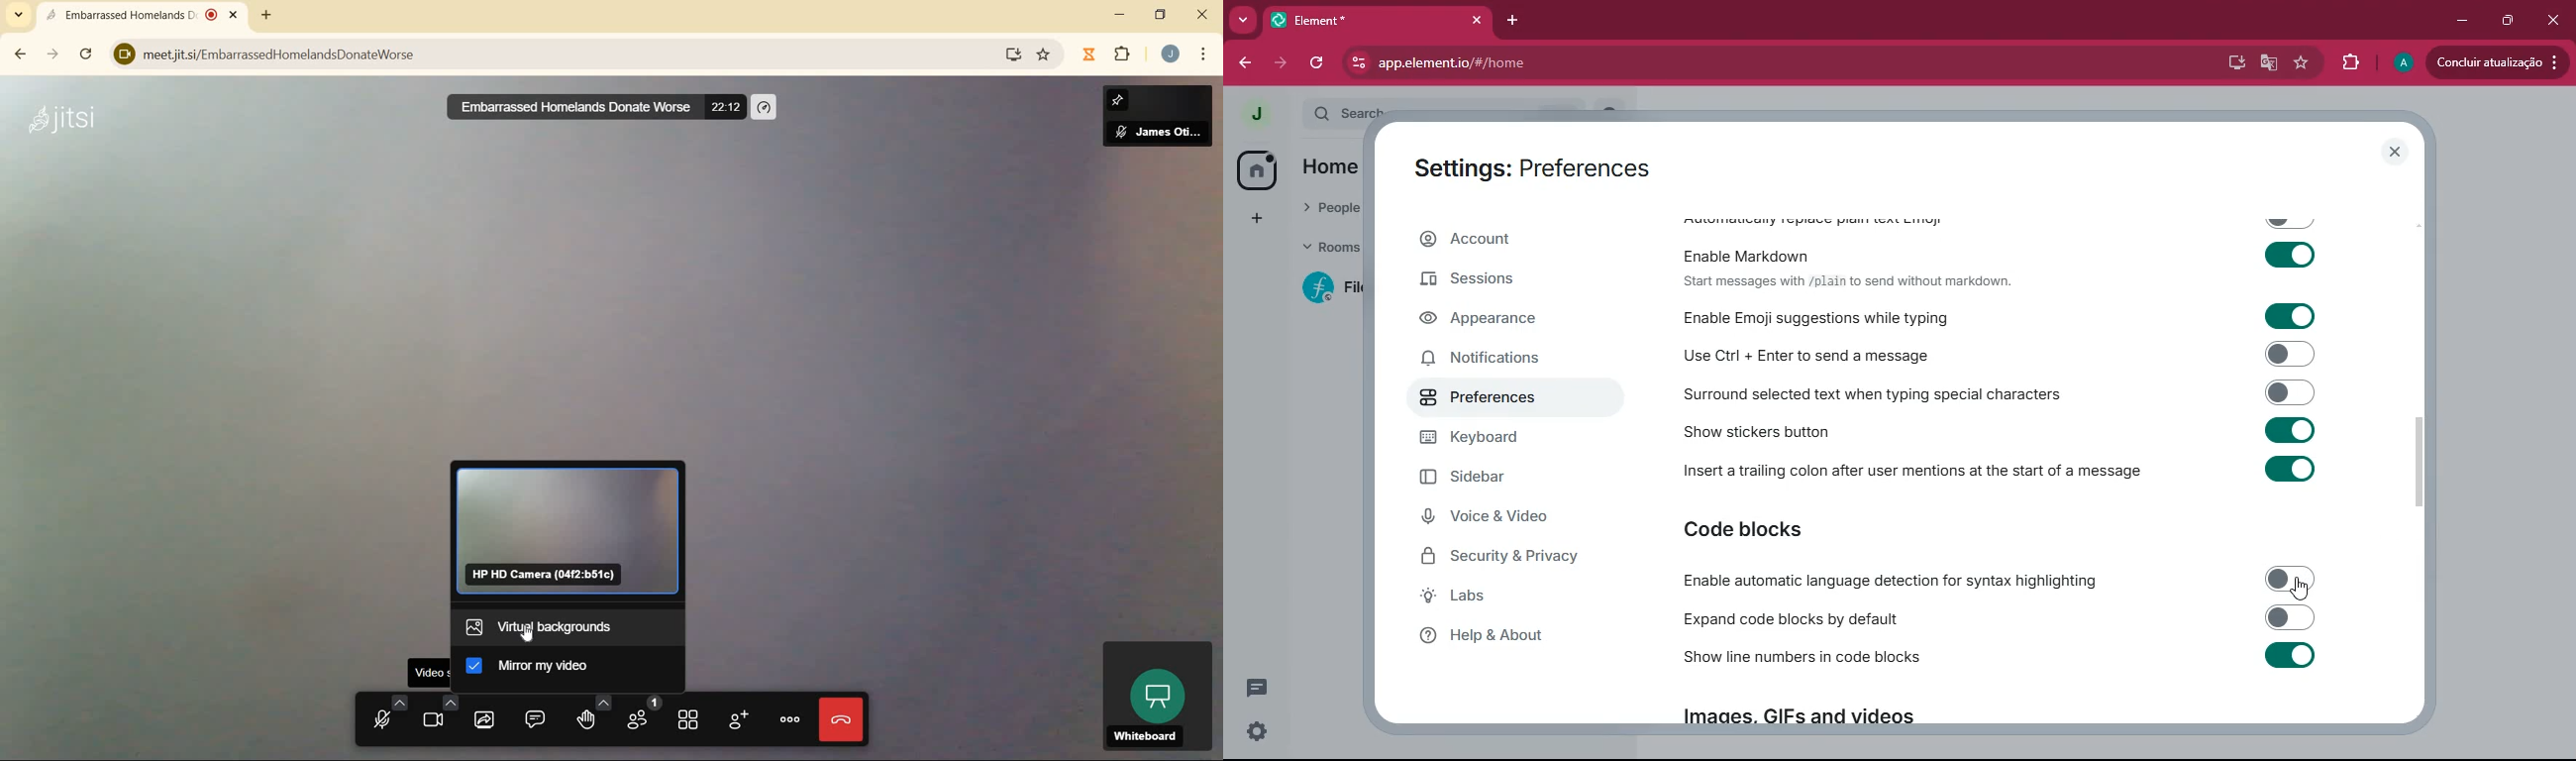  Describe the element at coordinates (1502, 281) in the screenshot. I see `sessions` at that location.